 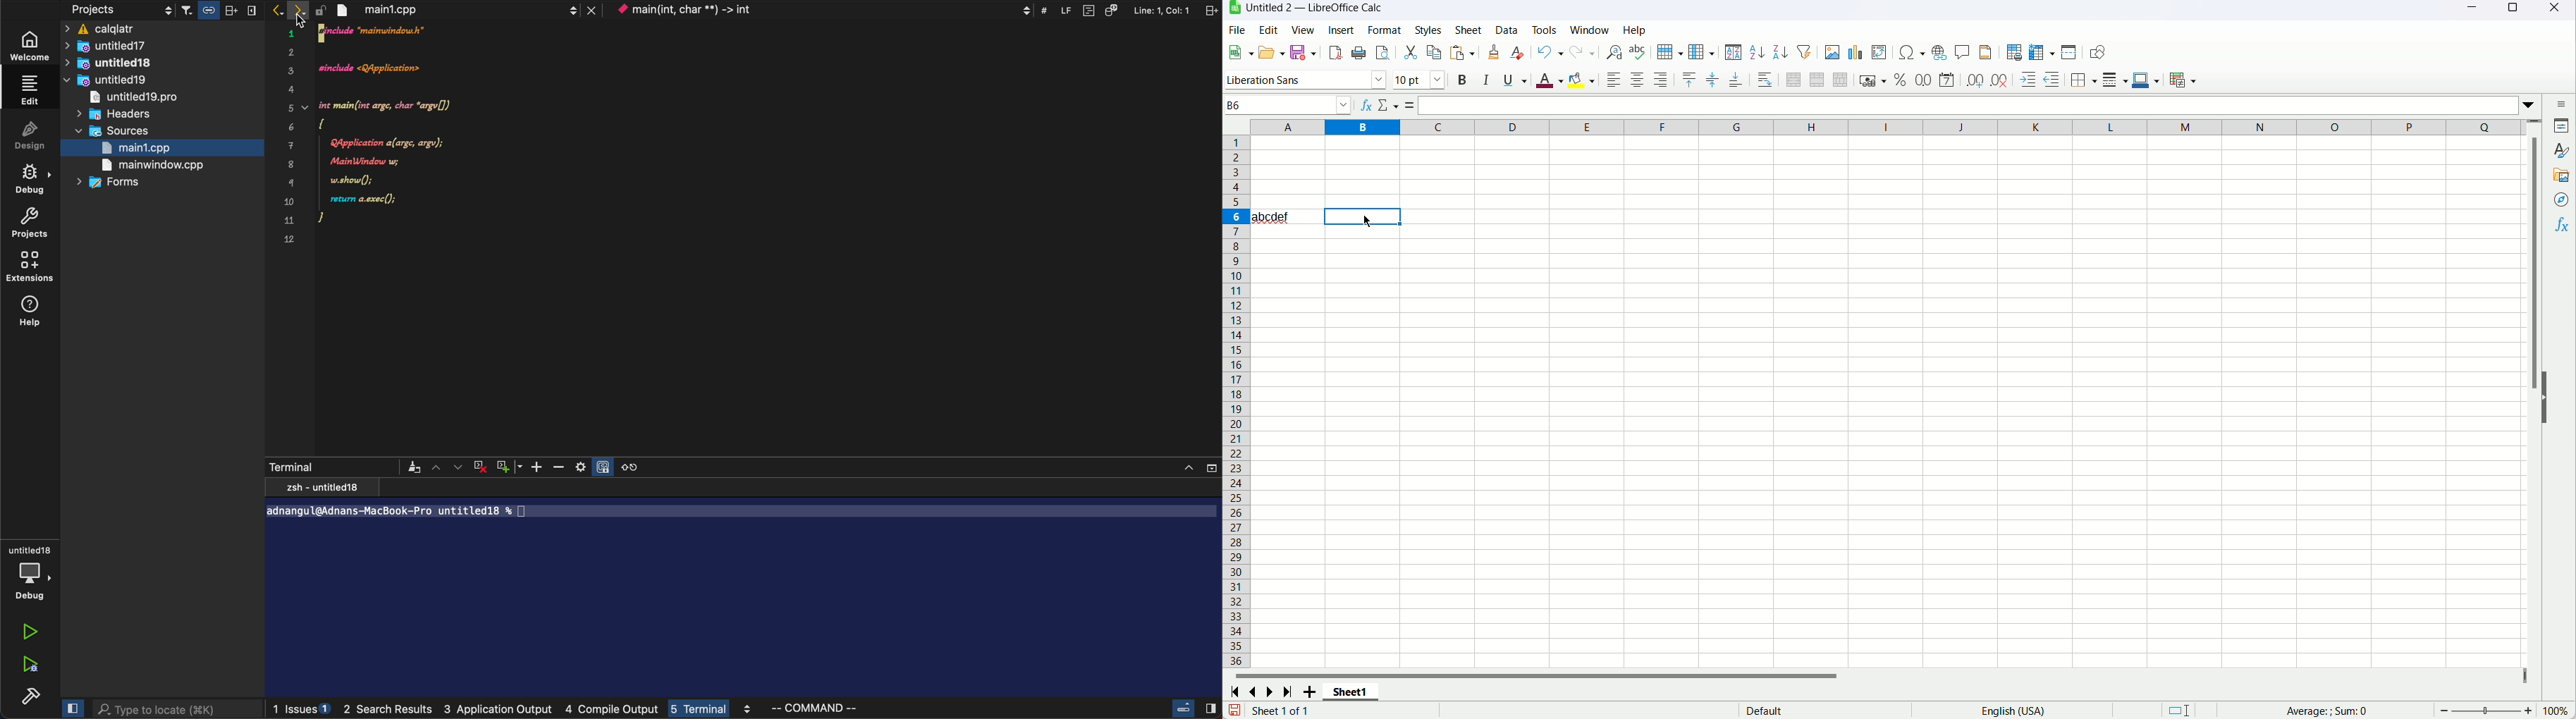 What do you see at coordinates (1309, 691) in the screenshot?
I see `add new sheet` at bounding box center [1309, 691].